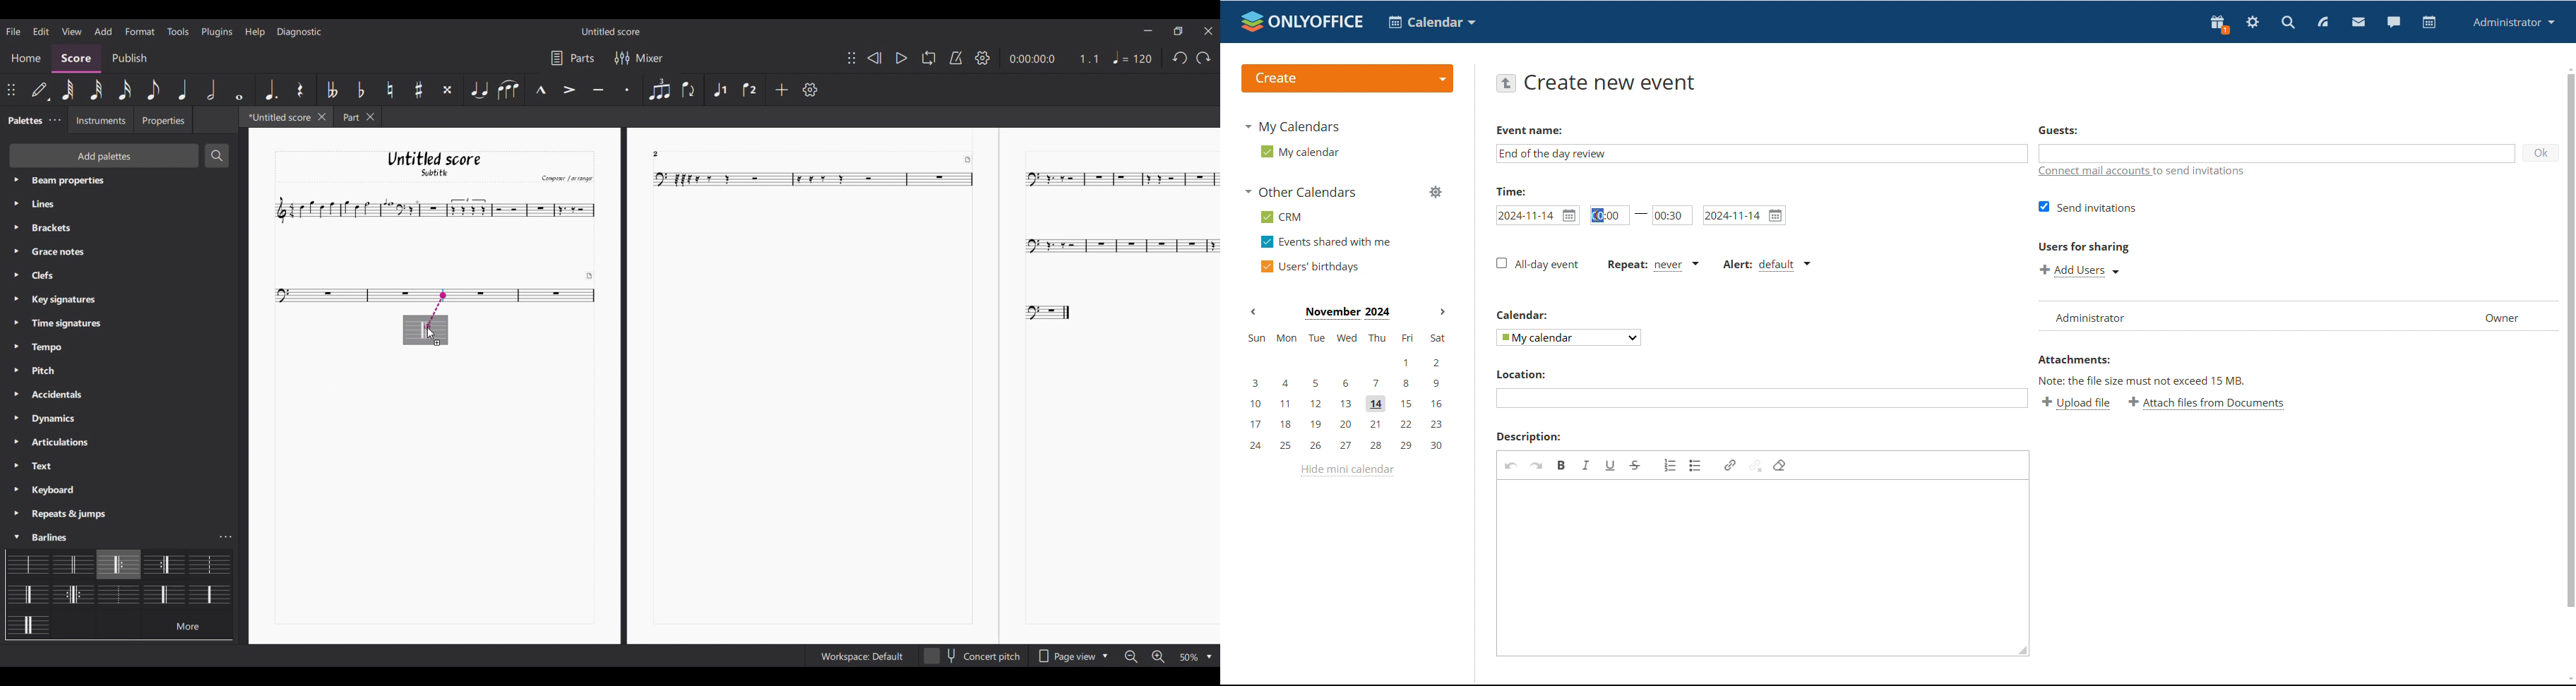 This screenshot has height=700, width=2576. What do you see at coordinates (55, 325) in the screenshot?
I see `Palette settings` at bounding box center [55, 325].